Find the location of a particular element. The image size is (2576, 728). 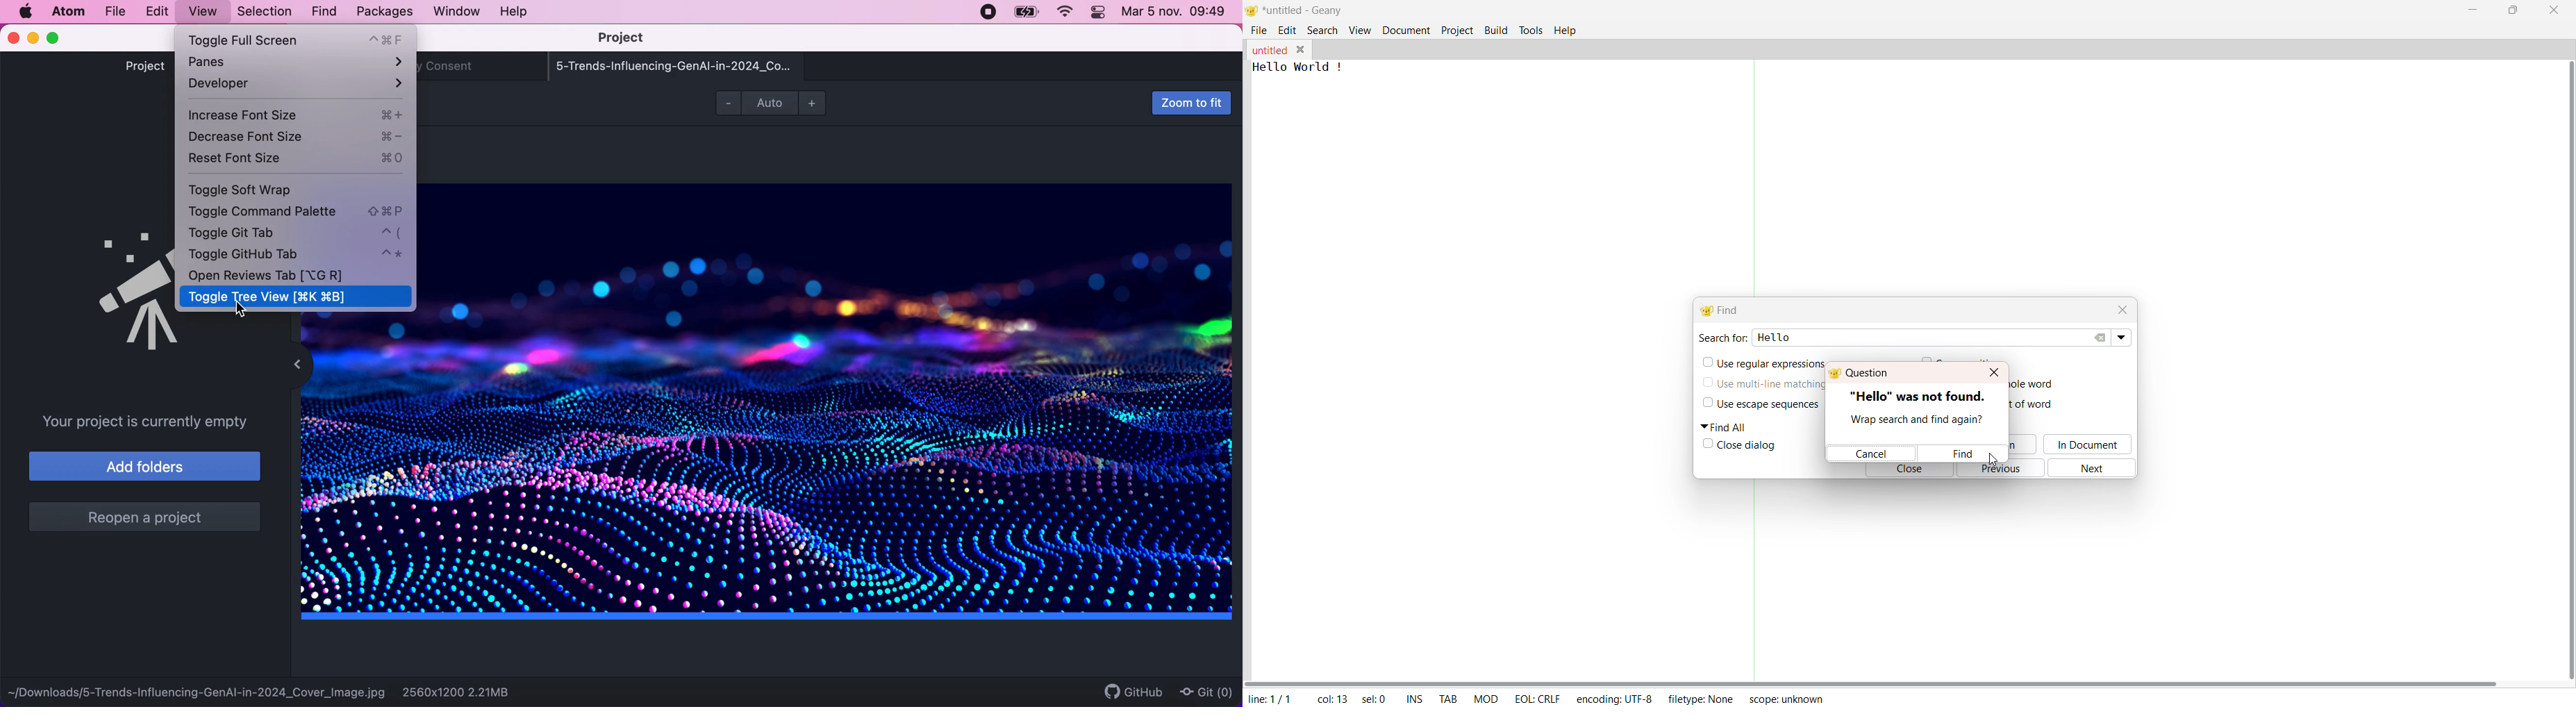

reset font size is located at coordinates (292, 161).